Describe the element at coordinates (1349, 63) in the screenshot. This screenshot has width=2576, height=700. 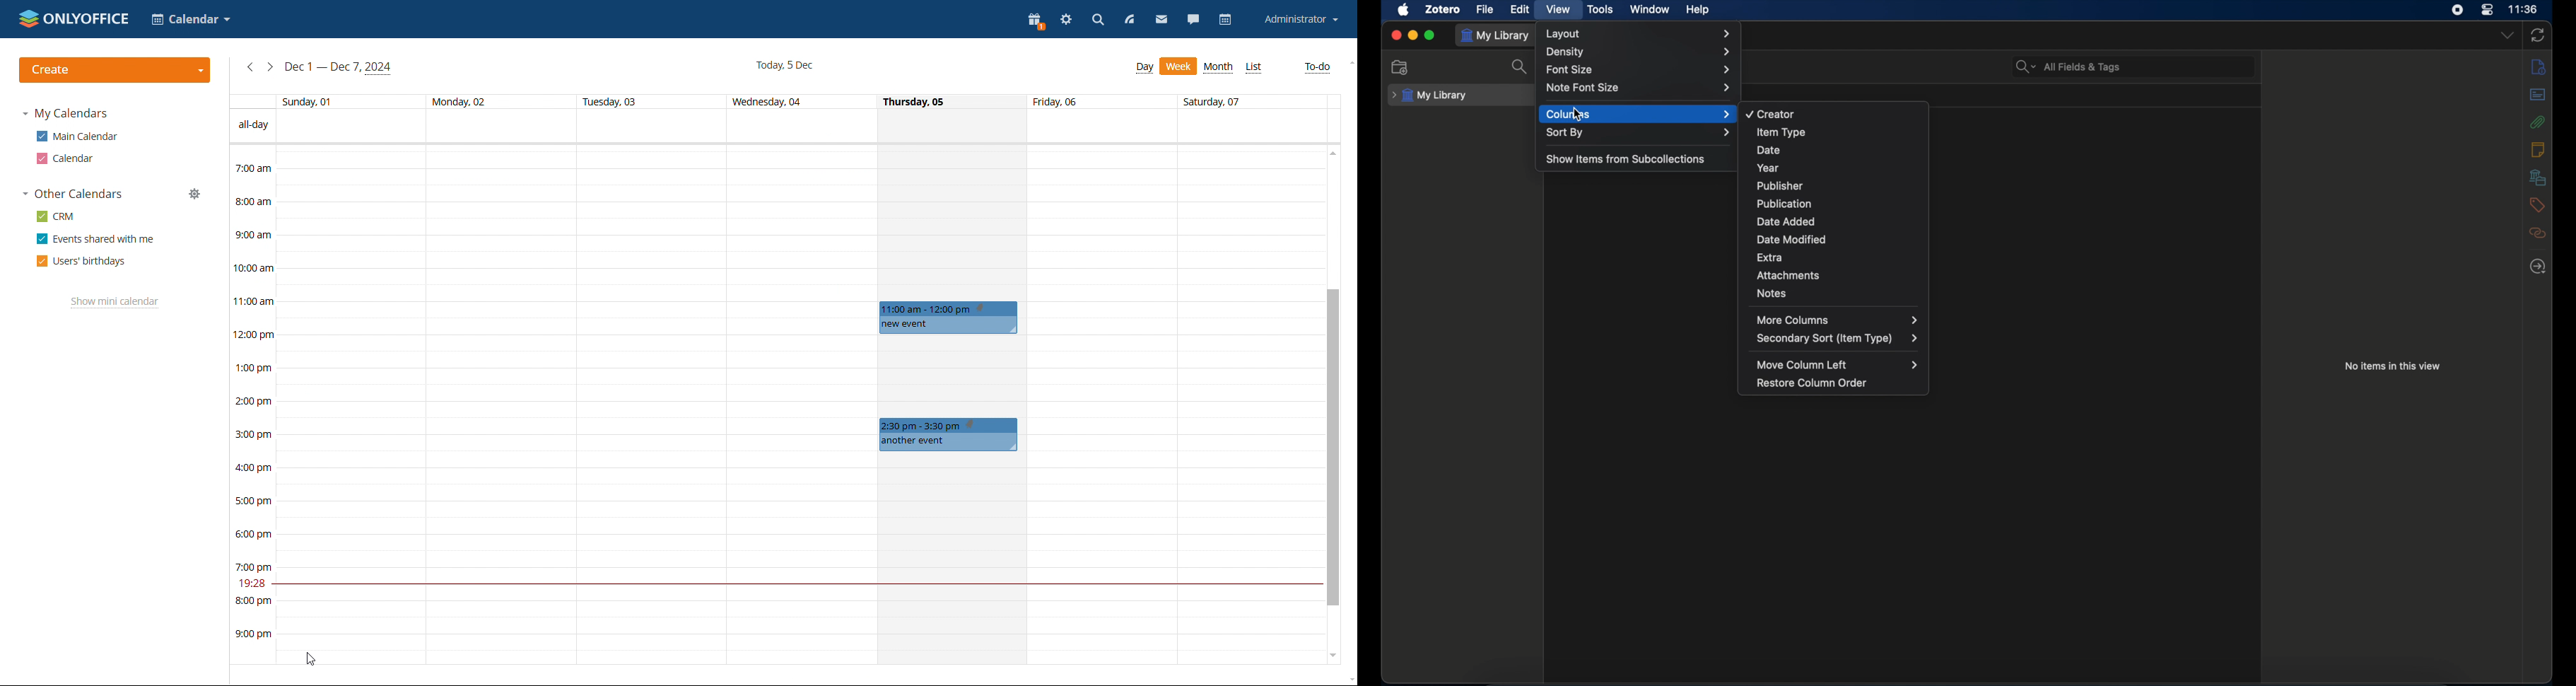
I see `scroll up` at that location.